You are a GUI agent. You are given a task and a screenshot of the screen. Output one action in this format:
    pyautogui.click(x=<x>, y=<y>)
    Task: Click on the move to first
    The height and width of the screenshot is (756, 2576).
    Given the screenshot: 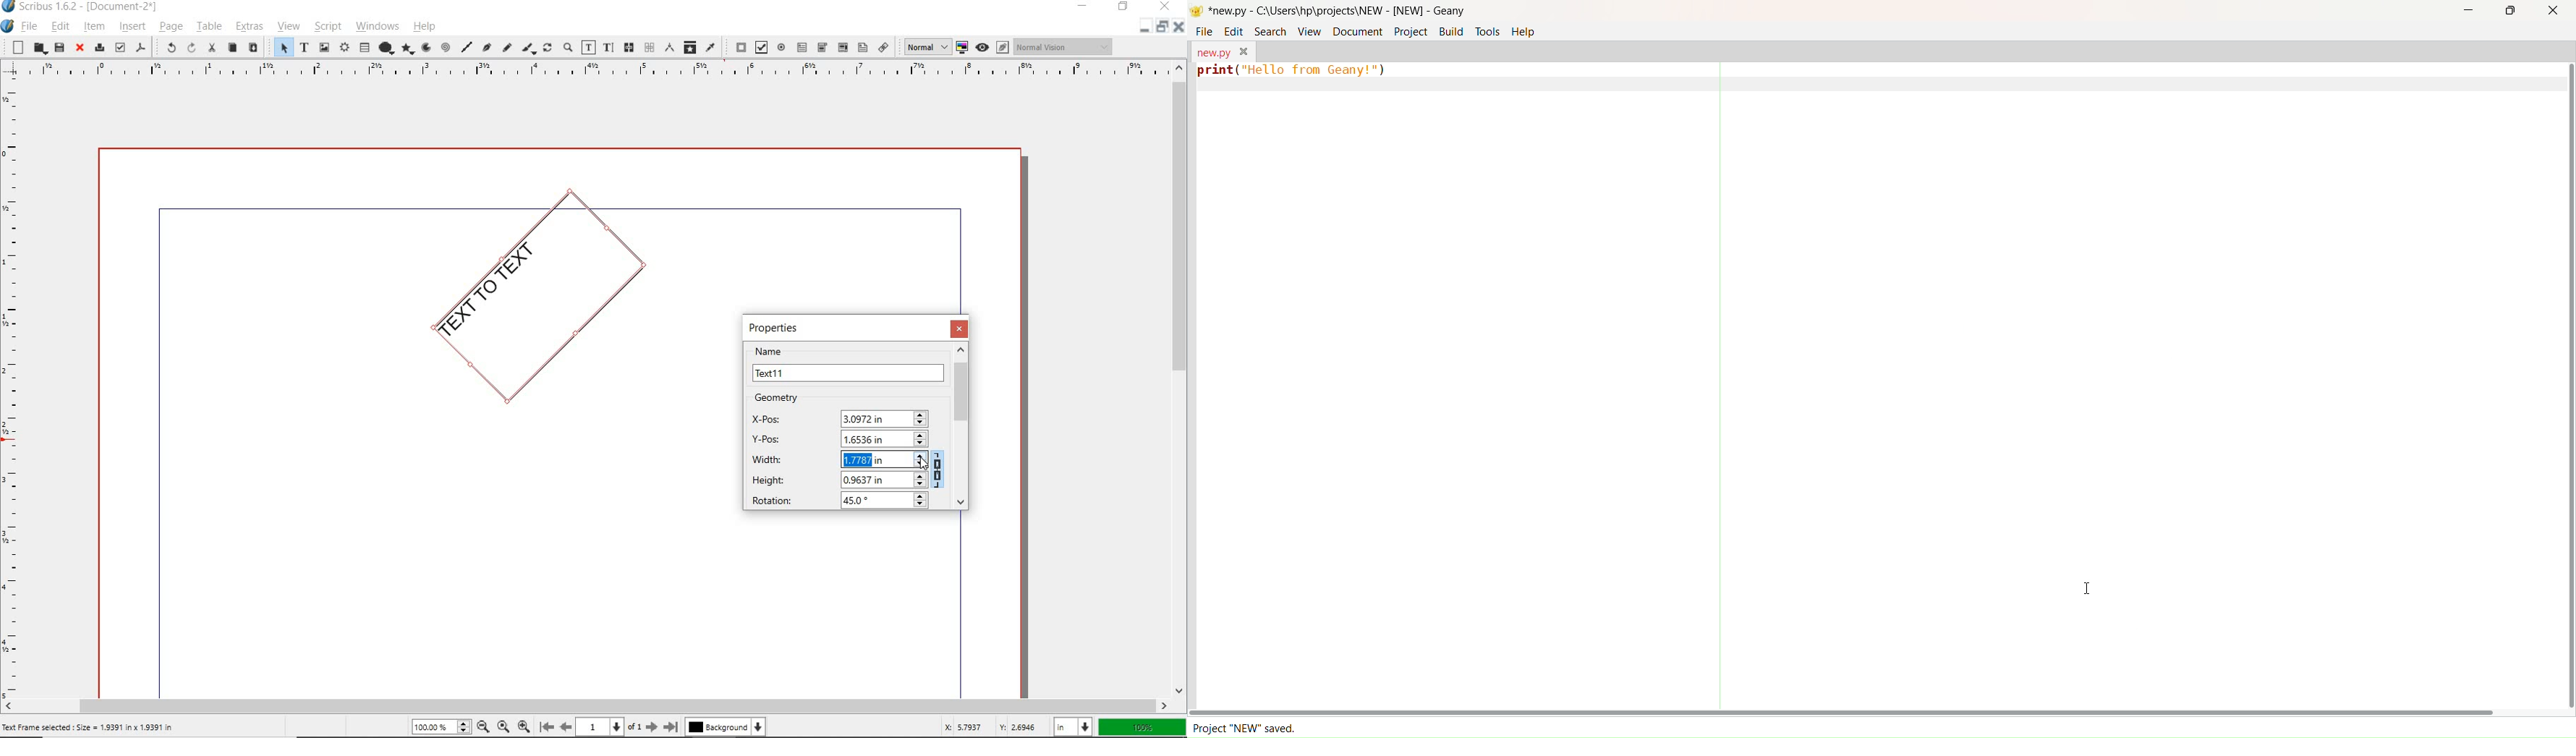 What is the action you would take?
    pyautogui.click(x=546, y=727)
    